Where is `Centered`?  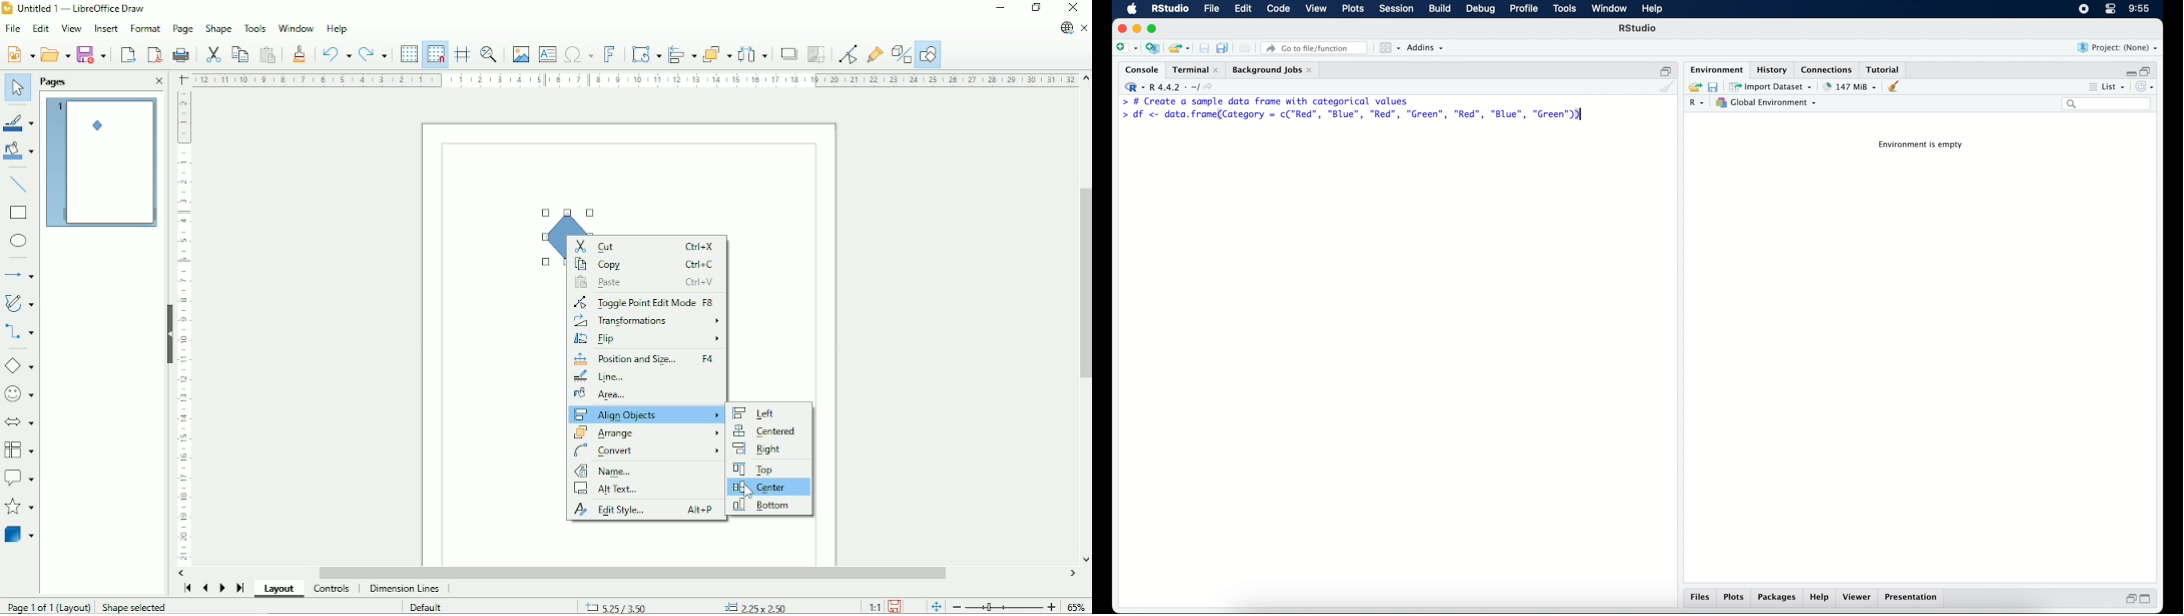
Centered is located at coordinates (765, 432).